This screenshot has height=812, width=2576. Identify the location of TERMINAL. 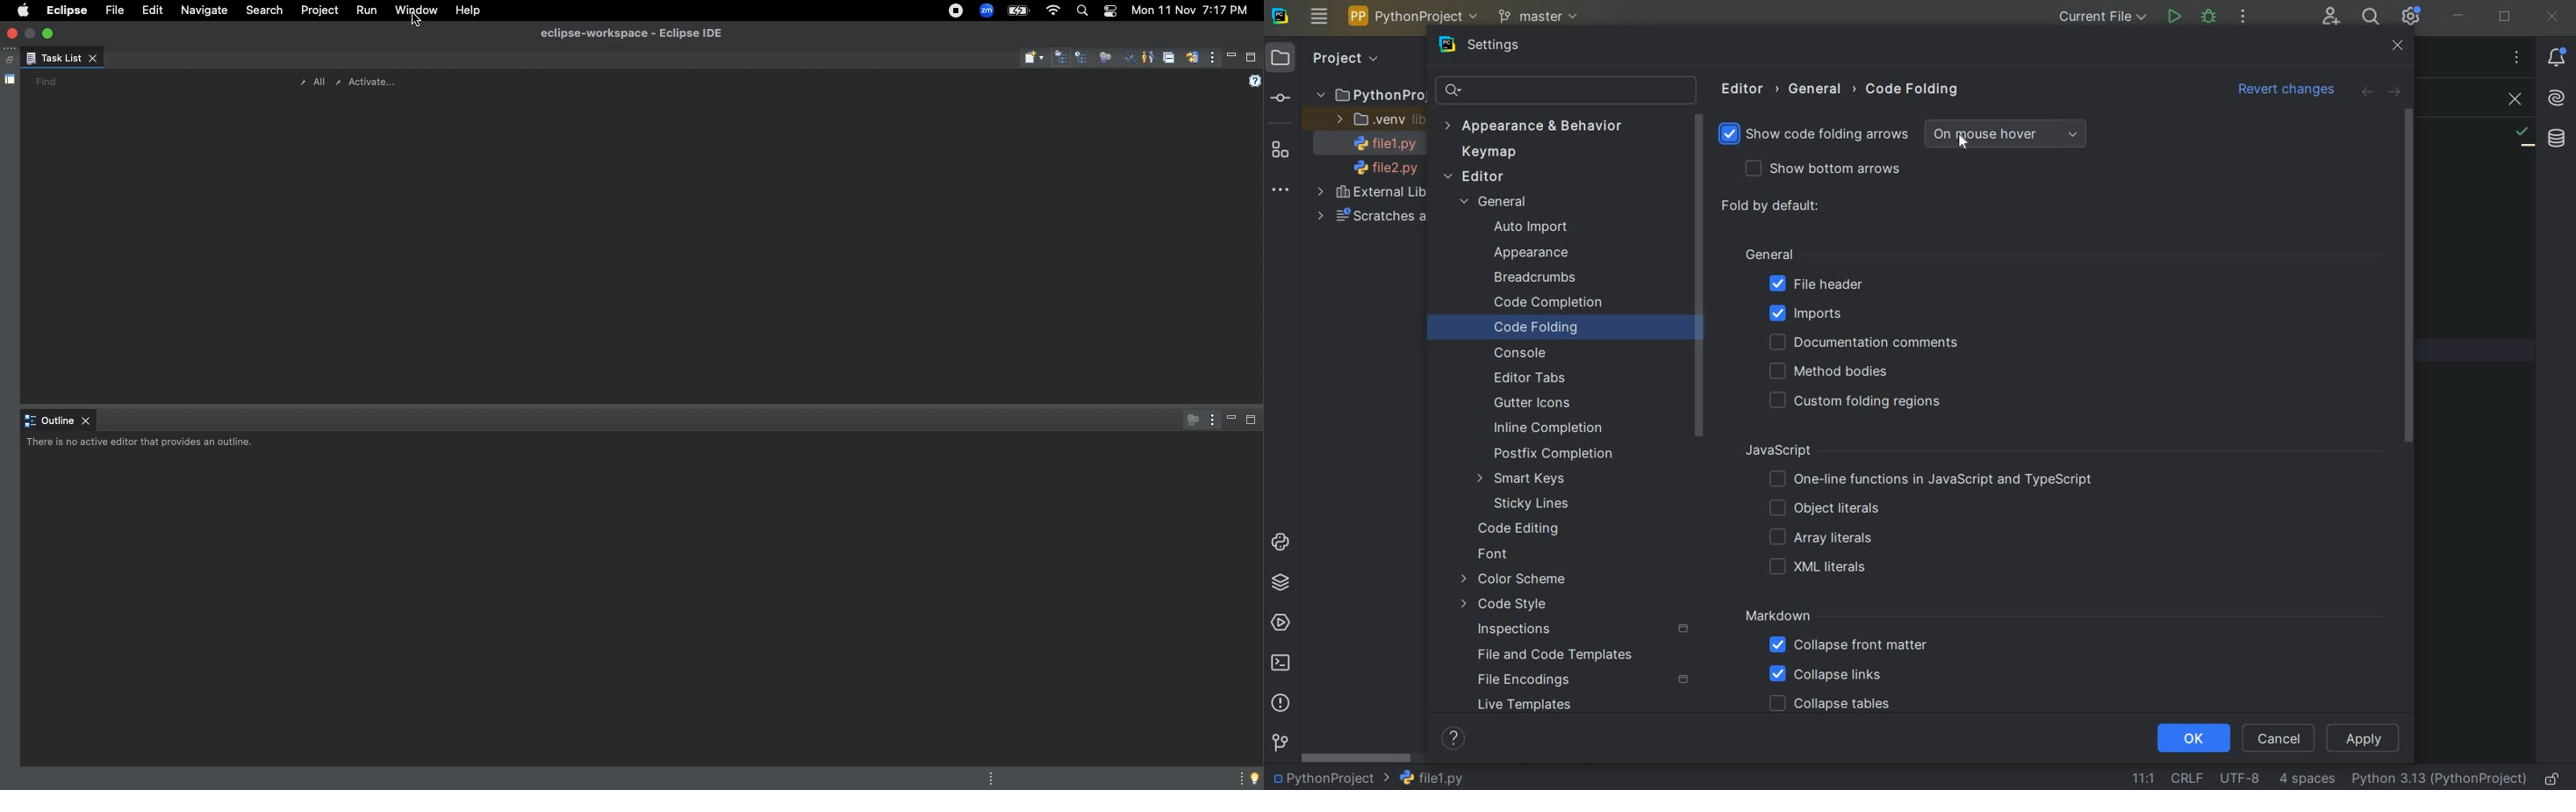
(1285, 660).